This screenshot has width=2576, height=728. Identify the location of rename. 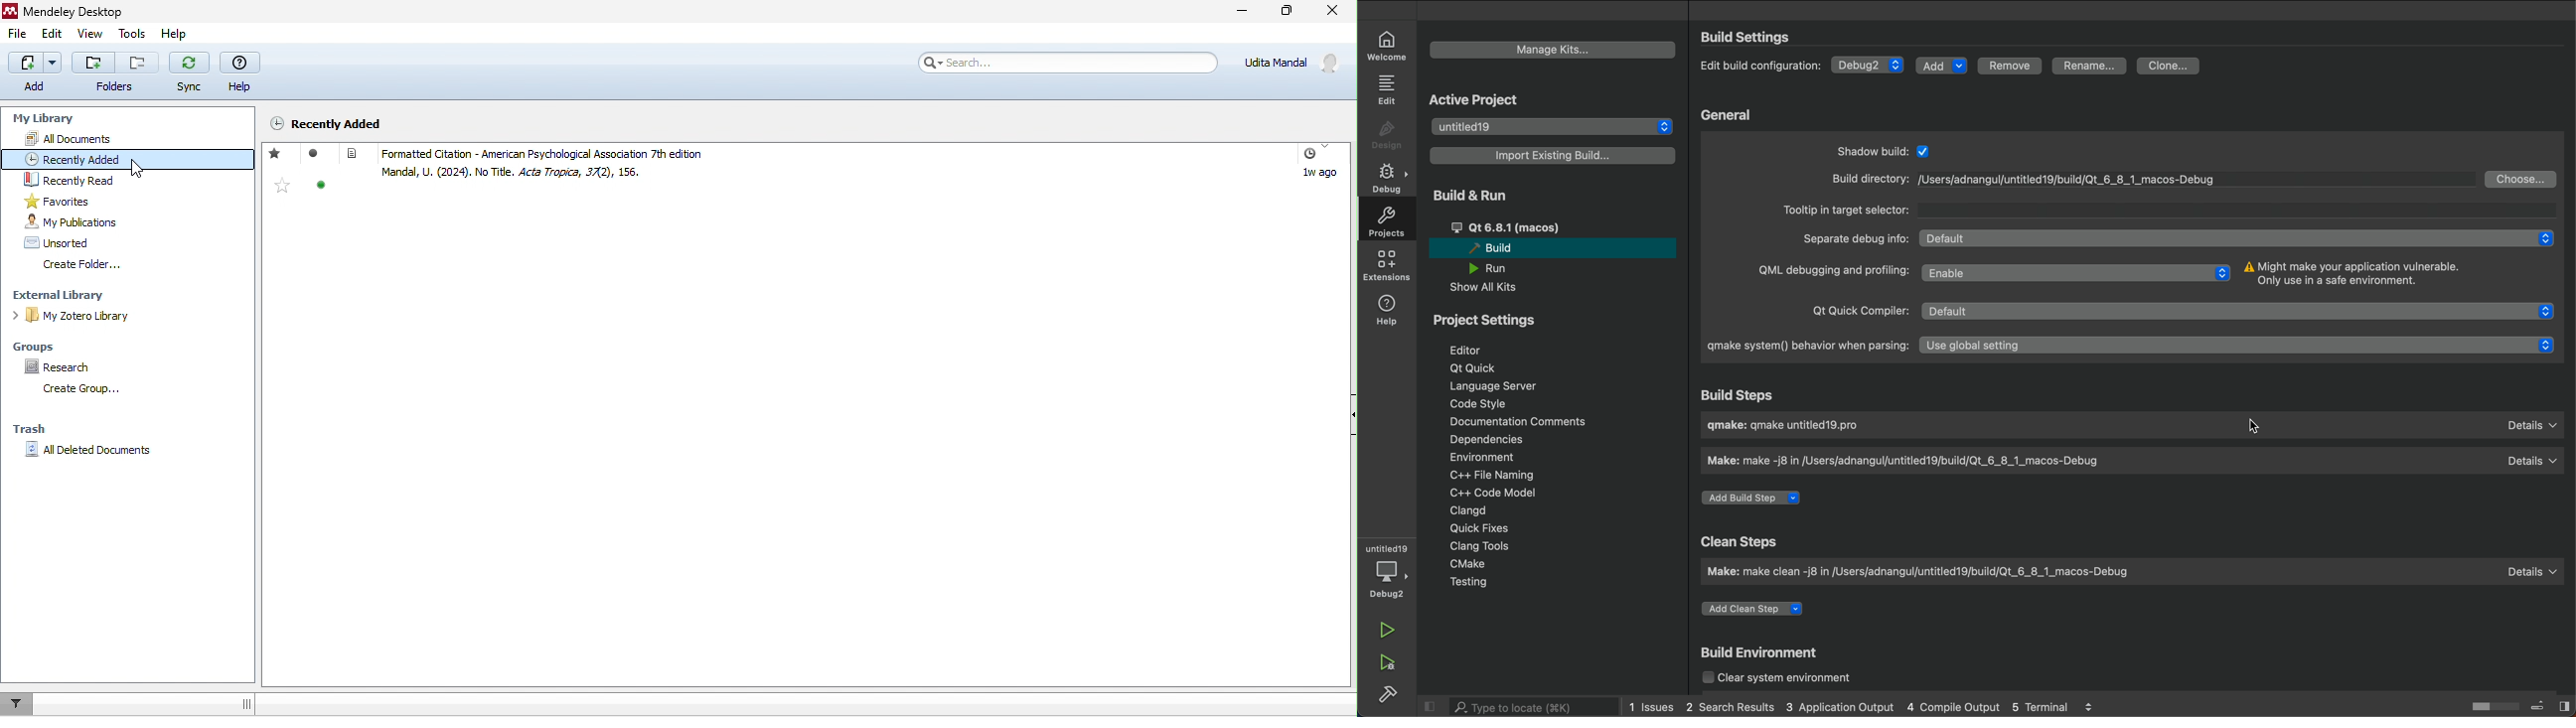
(2092, 66).